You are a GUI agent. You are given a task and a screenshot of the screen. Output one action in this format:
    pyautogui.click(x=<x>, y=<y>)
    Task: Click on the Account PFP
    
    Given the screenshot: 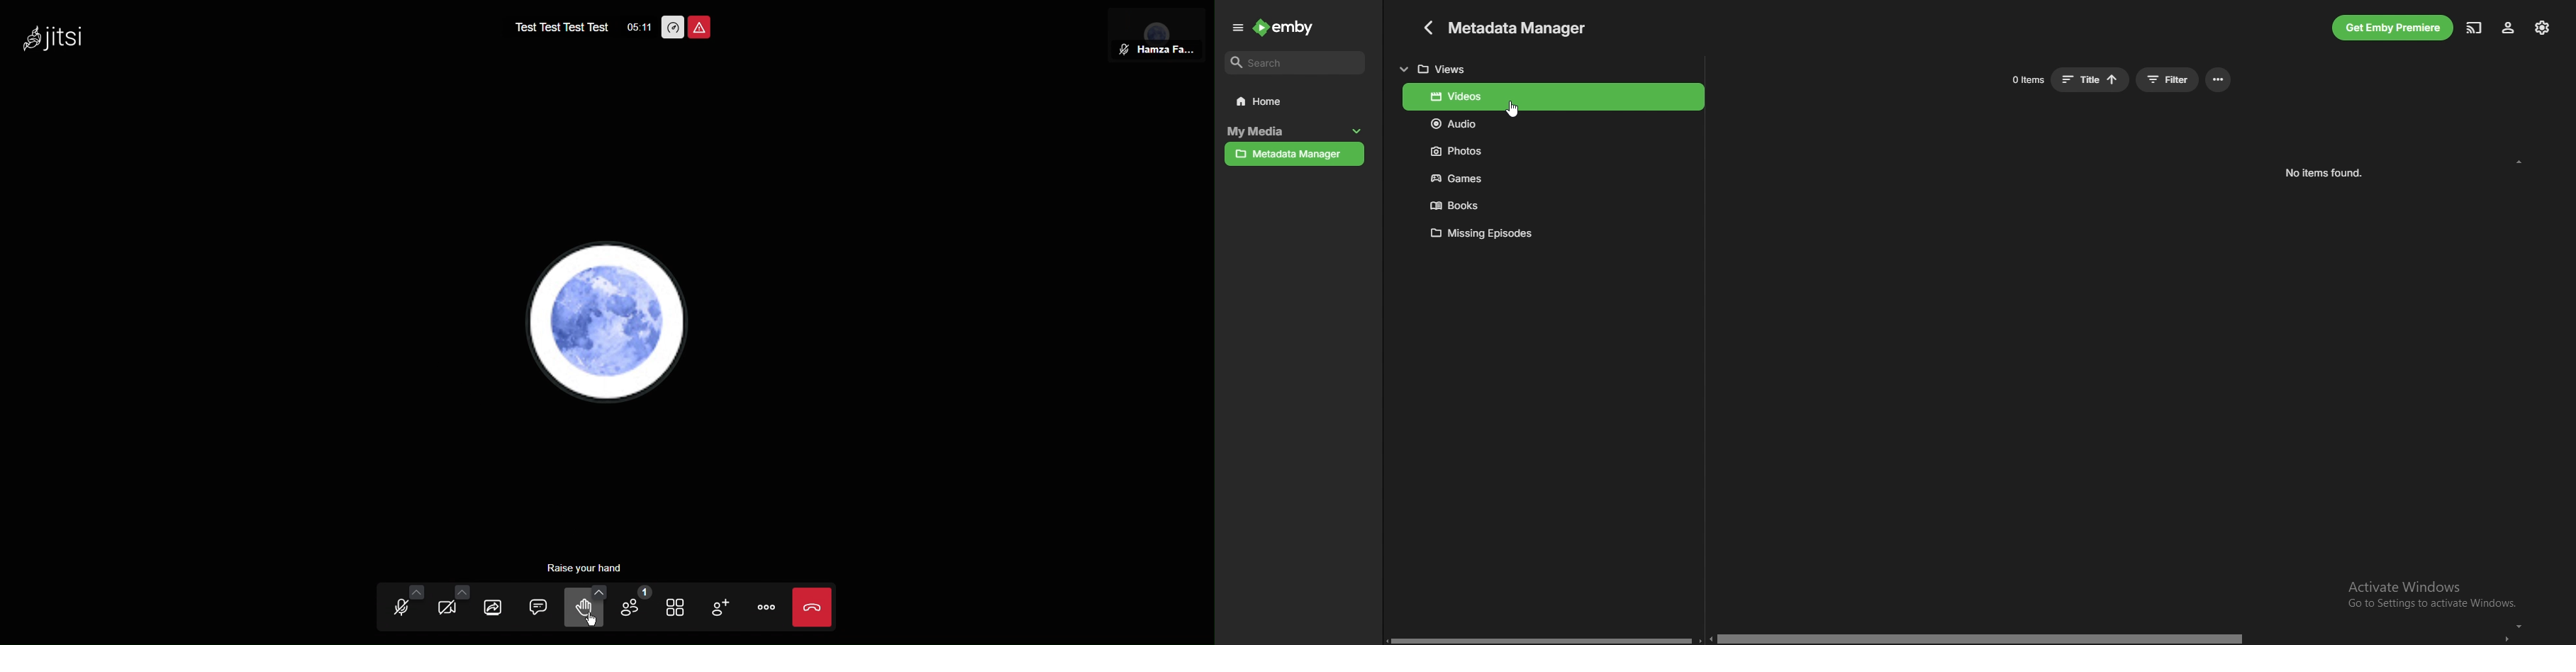 What is the action you would take?
    pyautogui.click(x=609, y=324)
    